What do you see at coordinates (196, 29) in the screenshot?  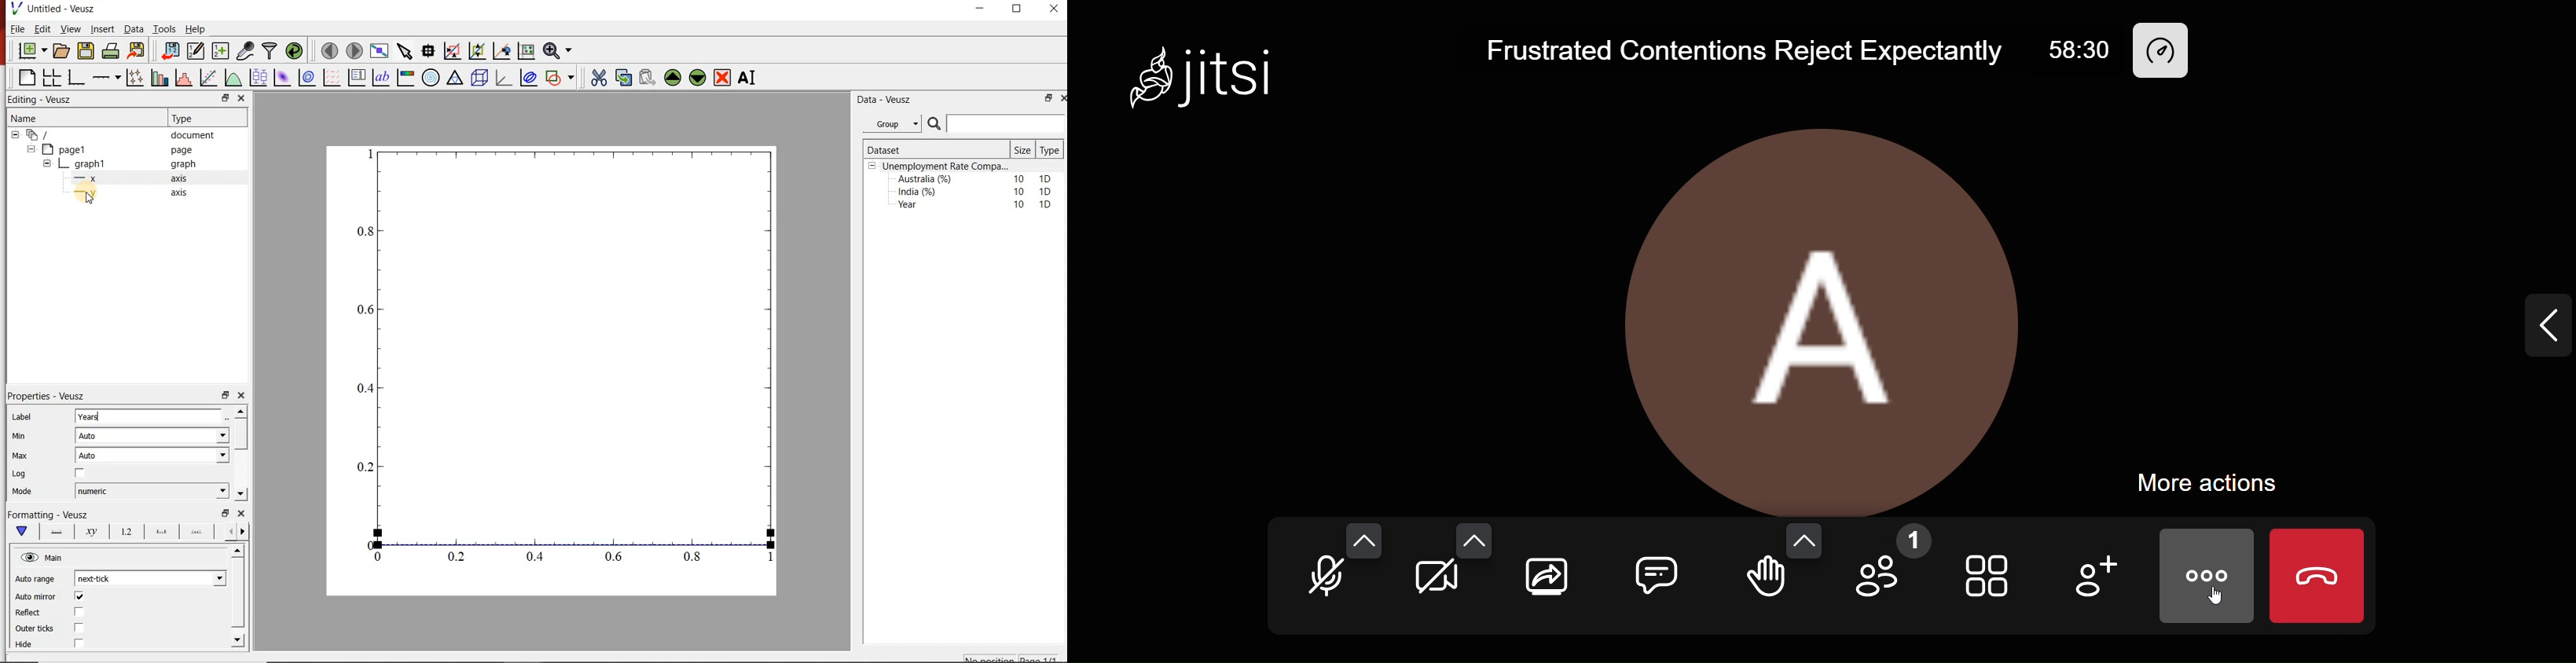 I see `Help` at bounding box center [196, 29].